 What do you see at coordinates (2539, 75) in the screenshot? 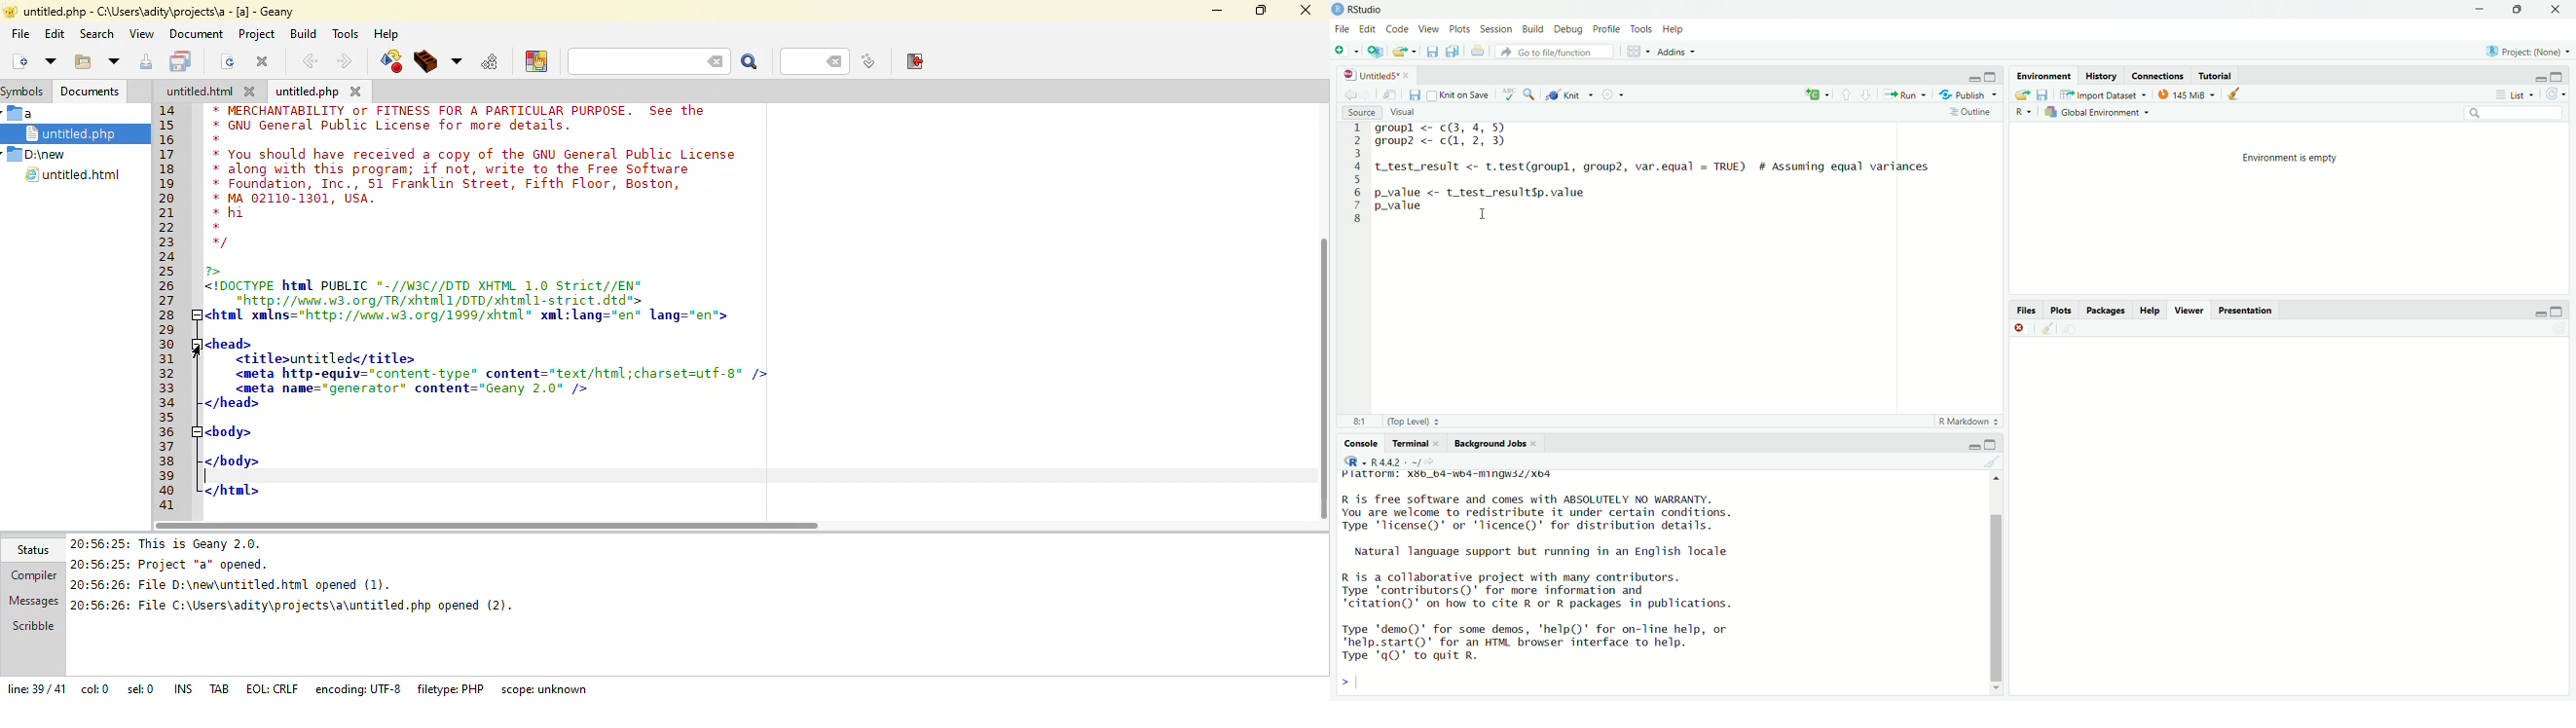
I see `minimise` at bounding box center [2539, 75].